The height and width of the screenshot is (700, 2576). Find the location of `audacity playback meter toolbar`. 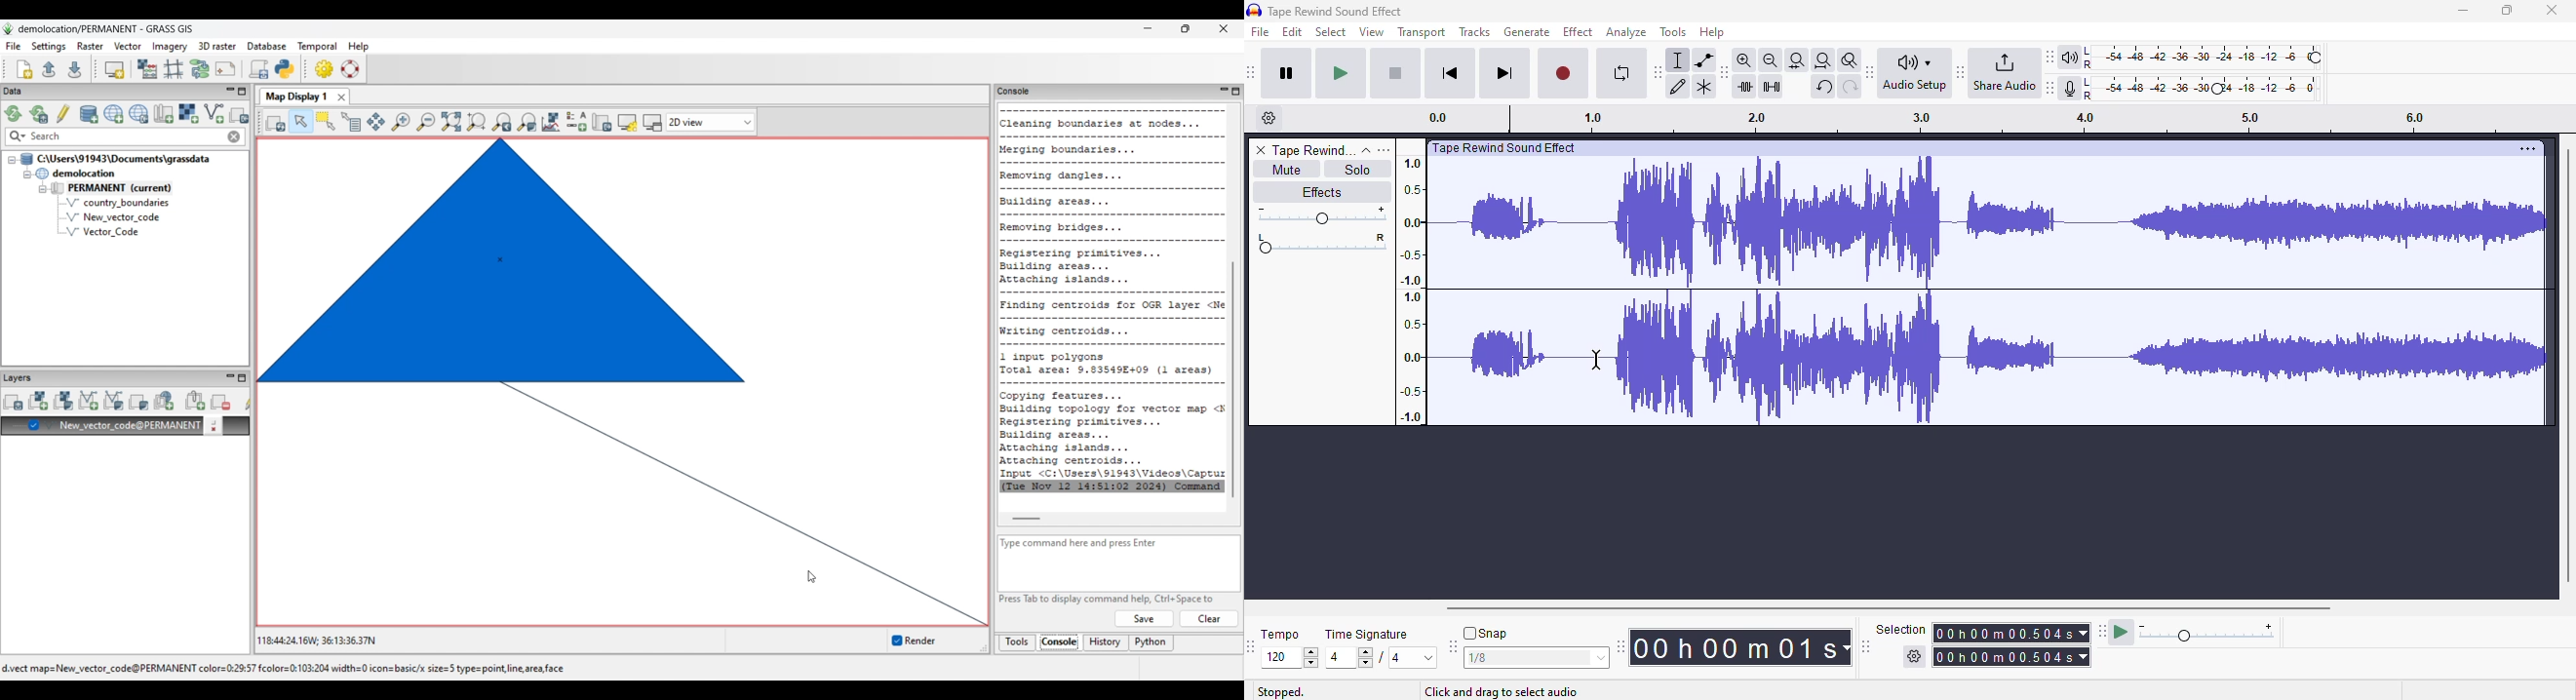

audacity playback meter toolbar is located at coordinates (2049, 57).